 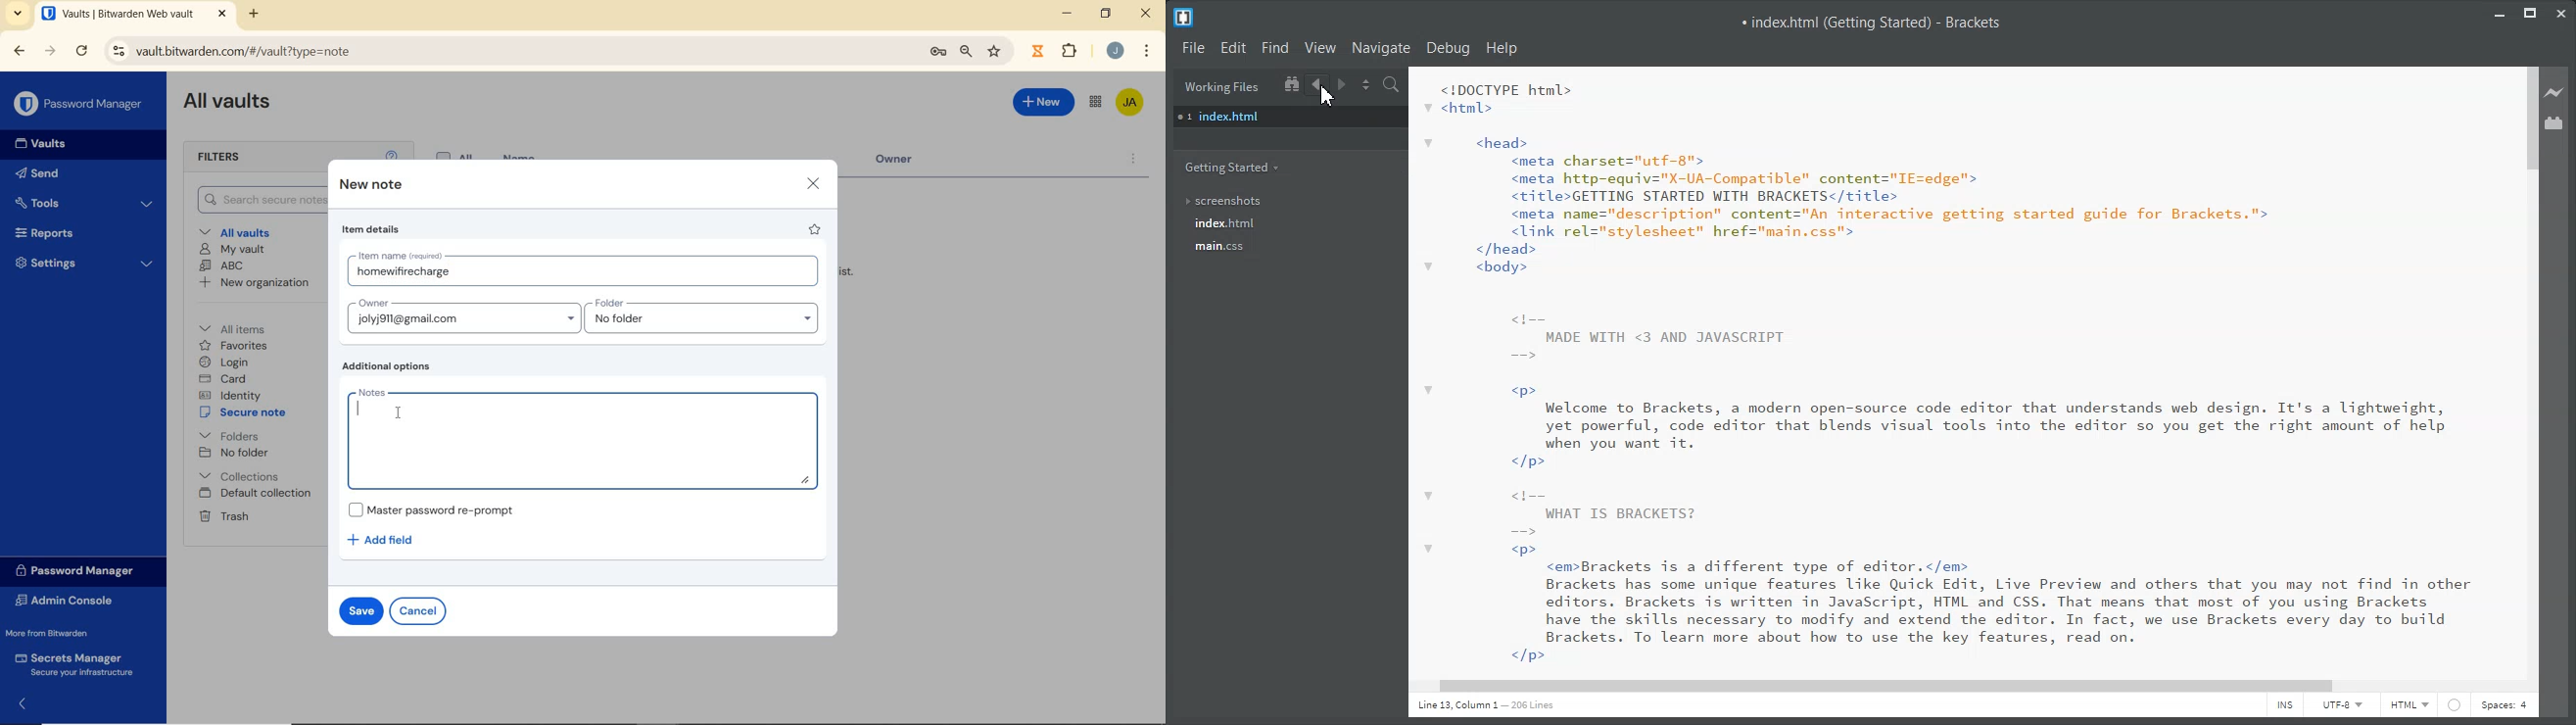 What do you see at coordinates (2557, 92) in the screenshot?
I see `Live Preview` at bounding box center [2557, 92].